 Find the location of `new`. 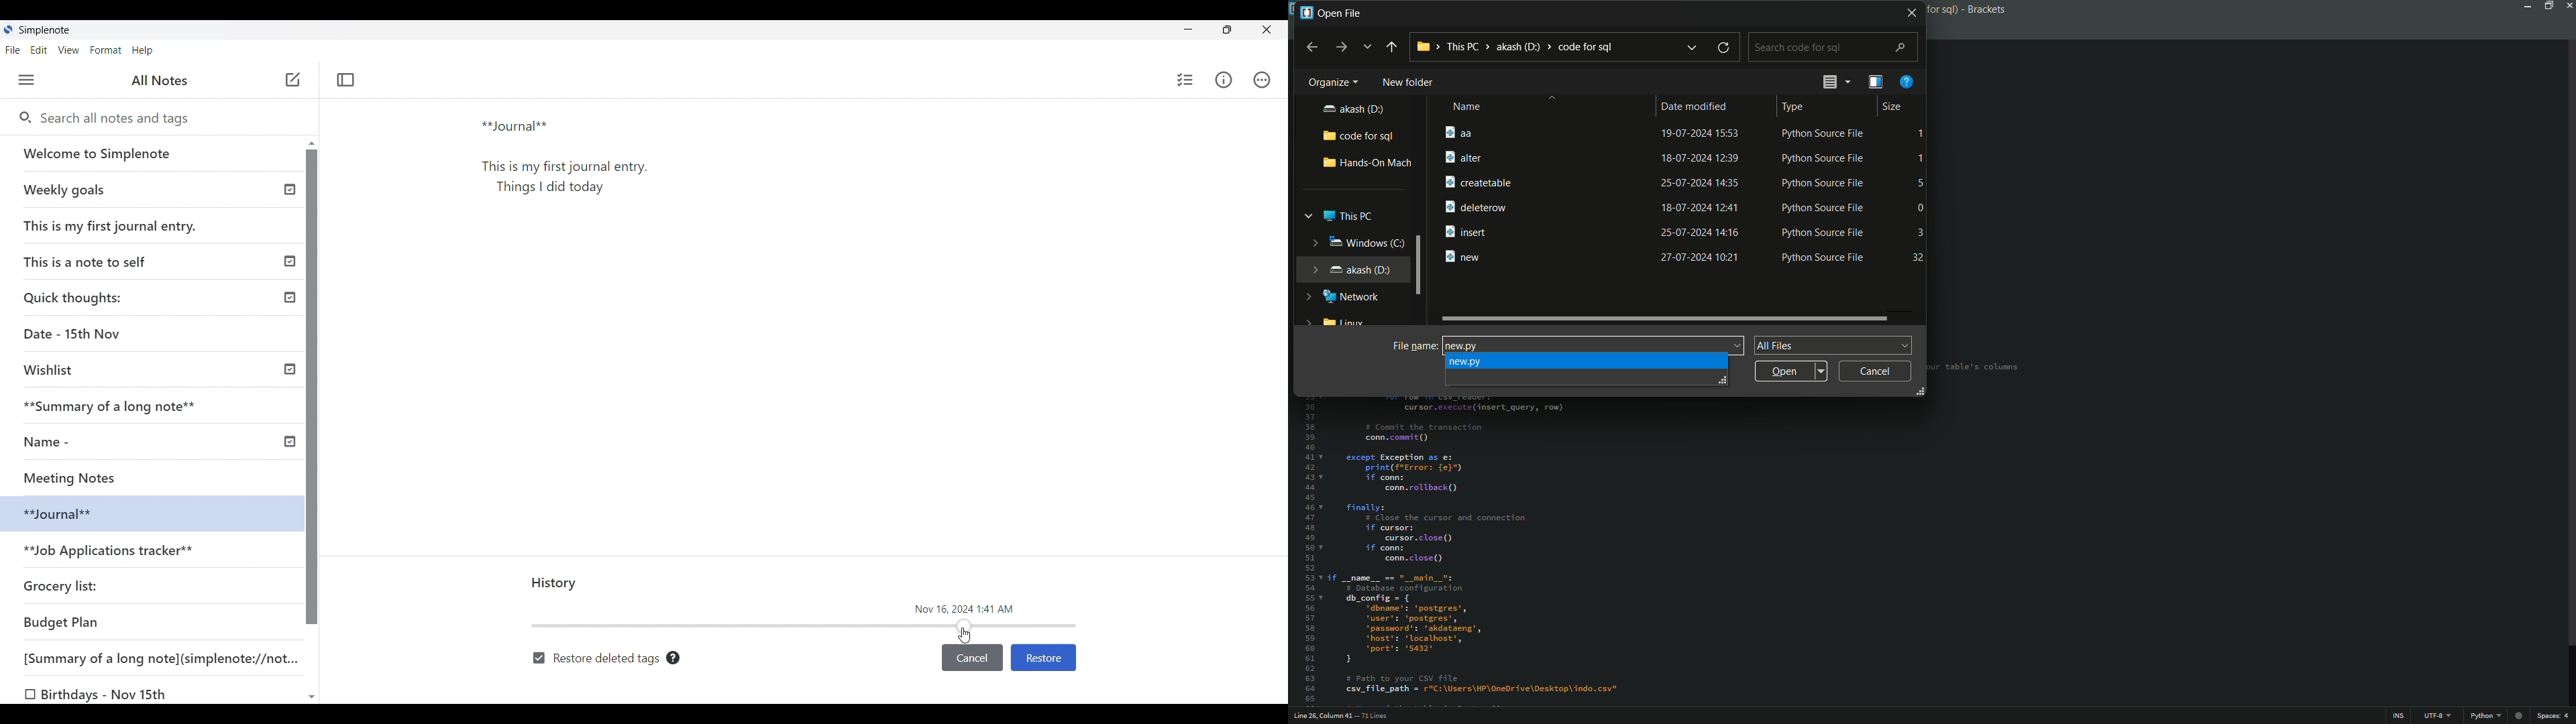

new is located at coordinates (1465, 255).